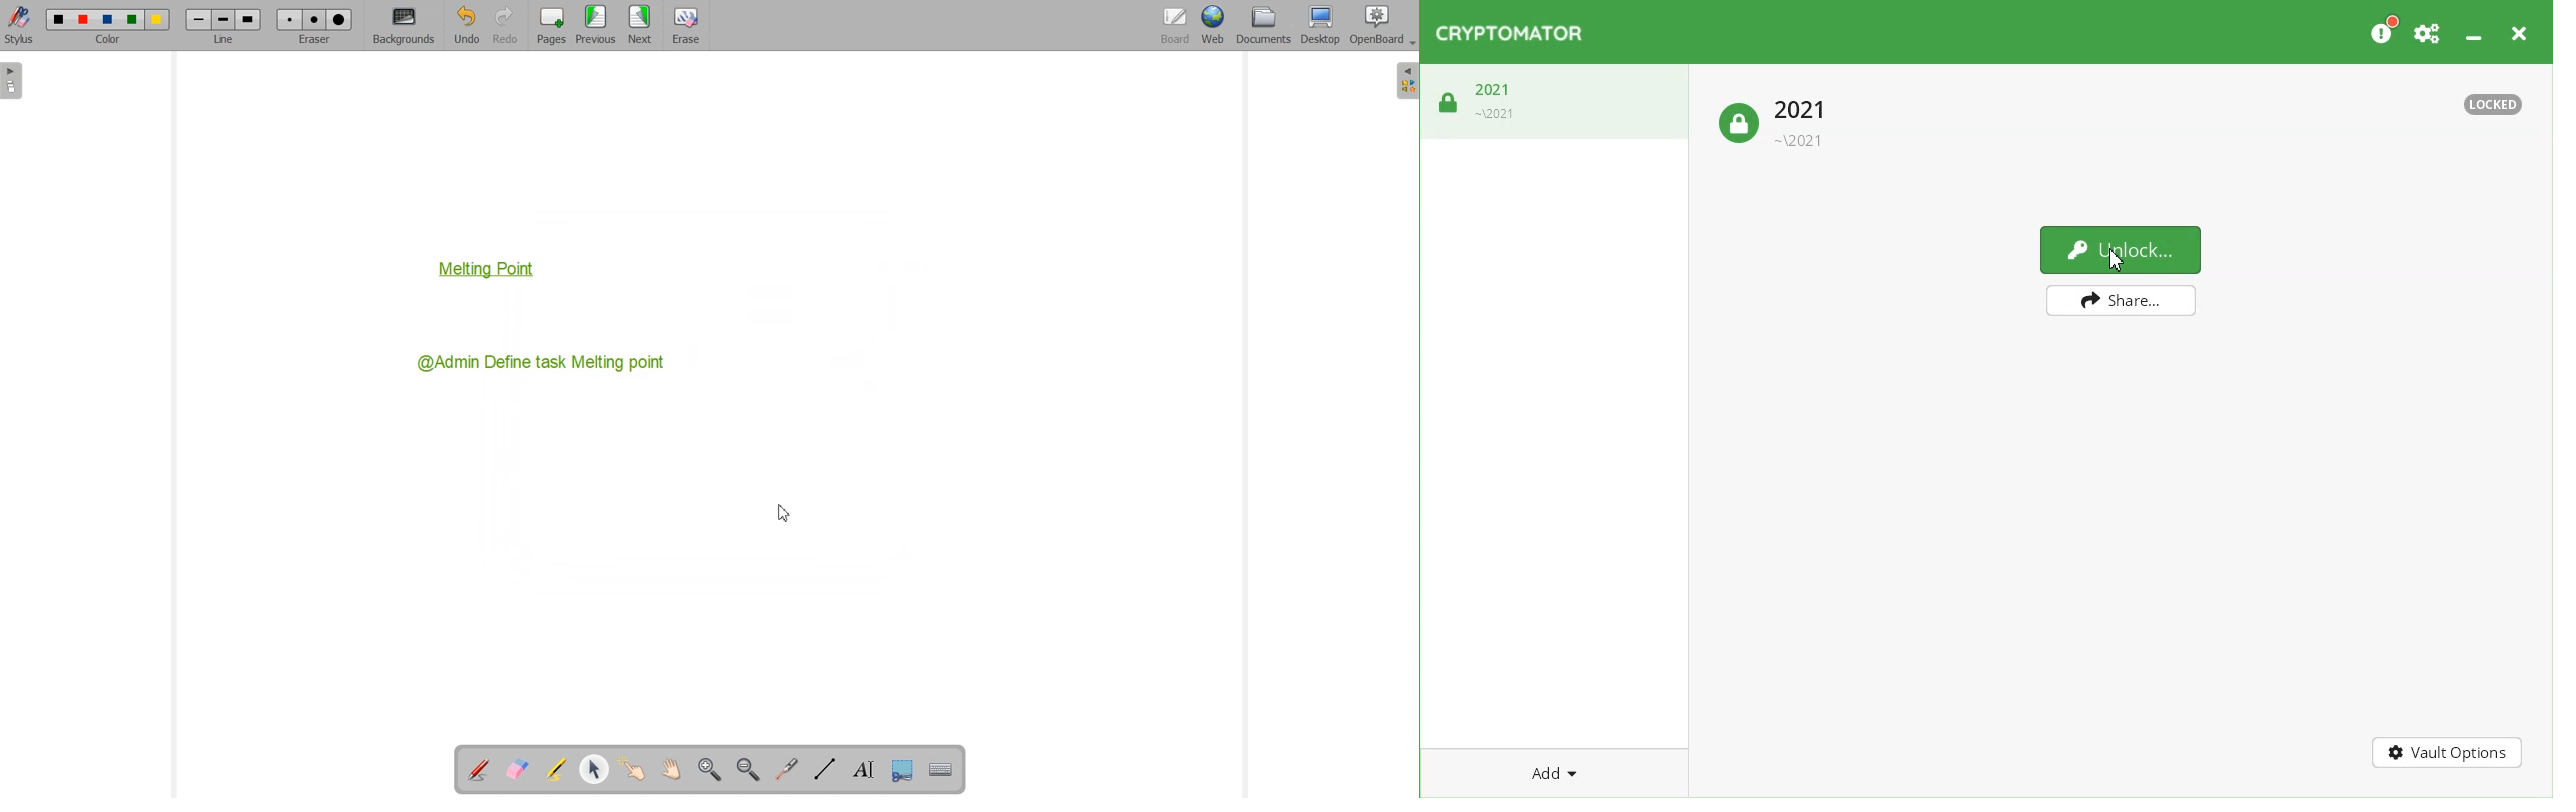  I want to click on Display virtual Keyboard, so click(939, 768).